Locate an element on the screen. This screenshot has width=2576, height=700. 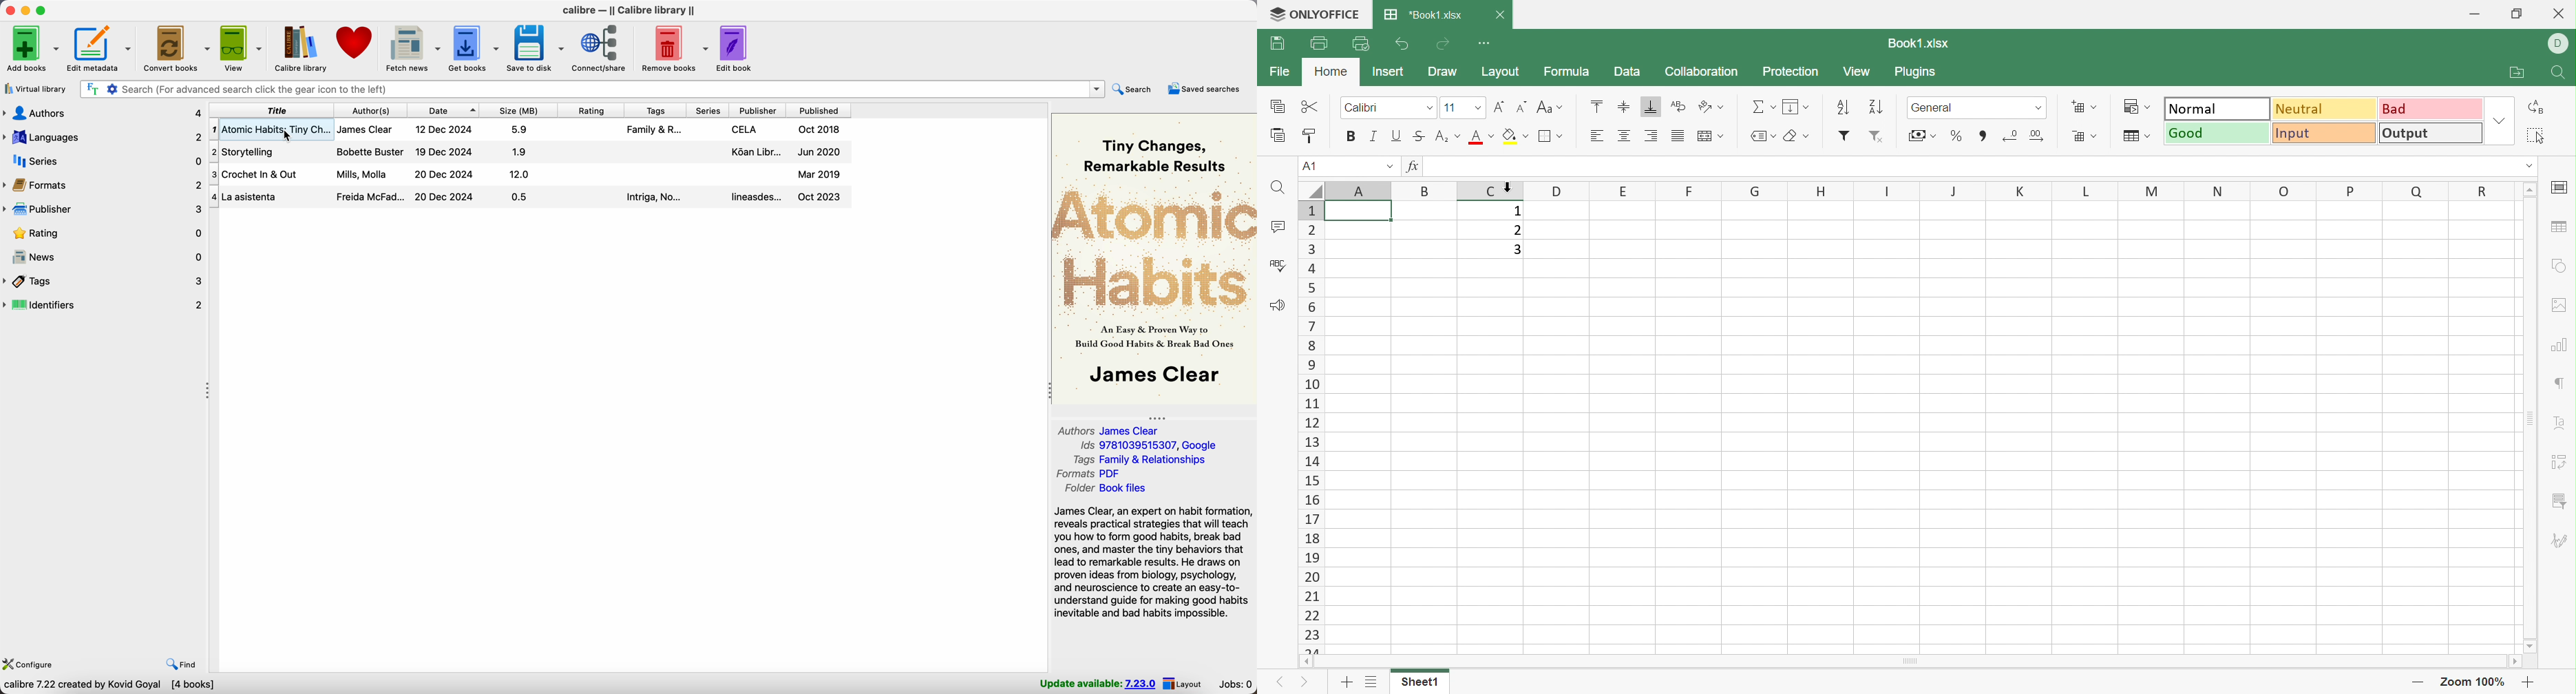
Wrap Text is located at coordinates (1676, 104).